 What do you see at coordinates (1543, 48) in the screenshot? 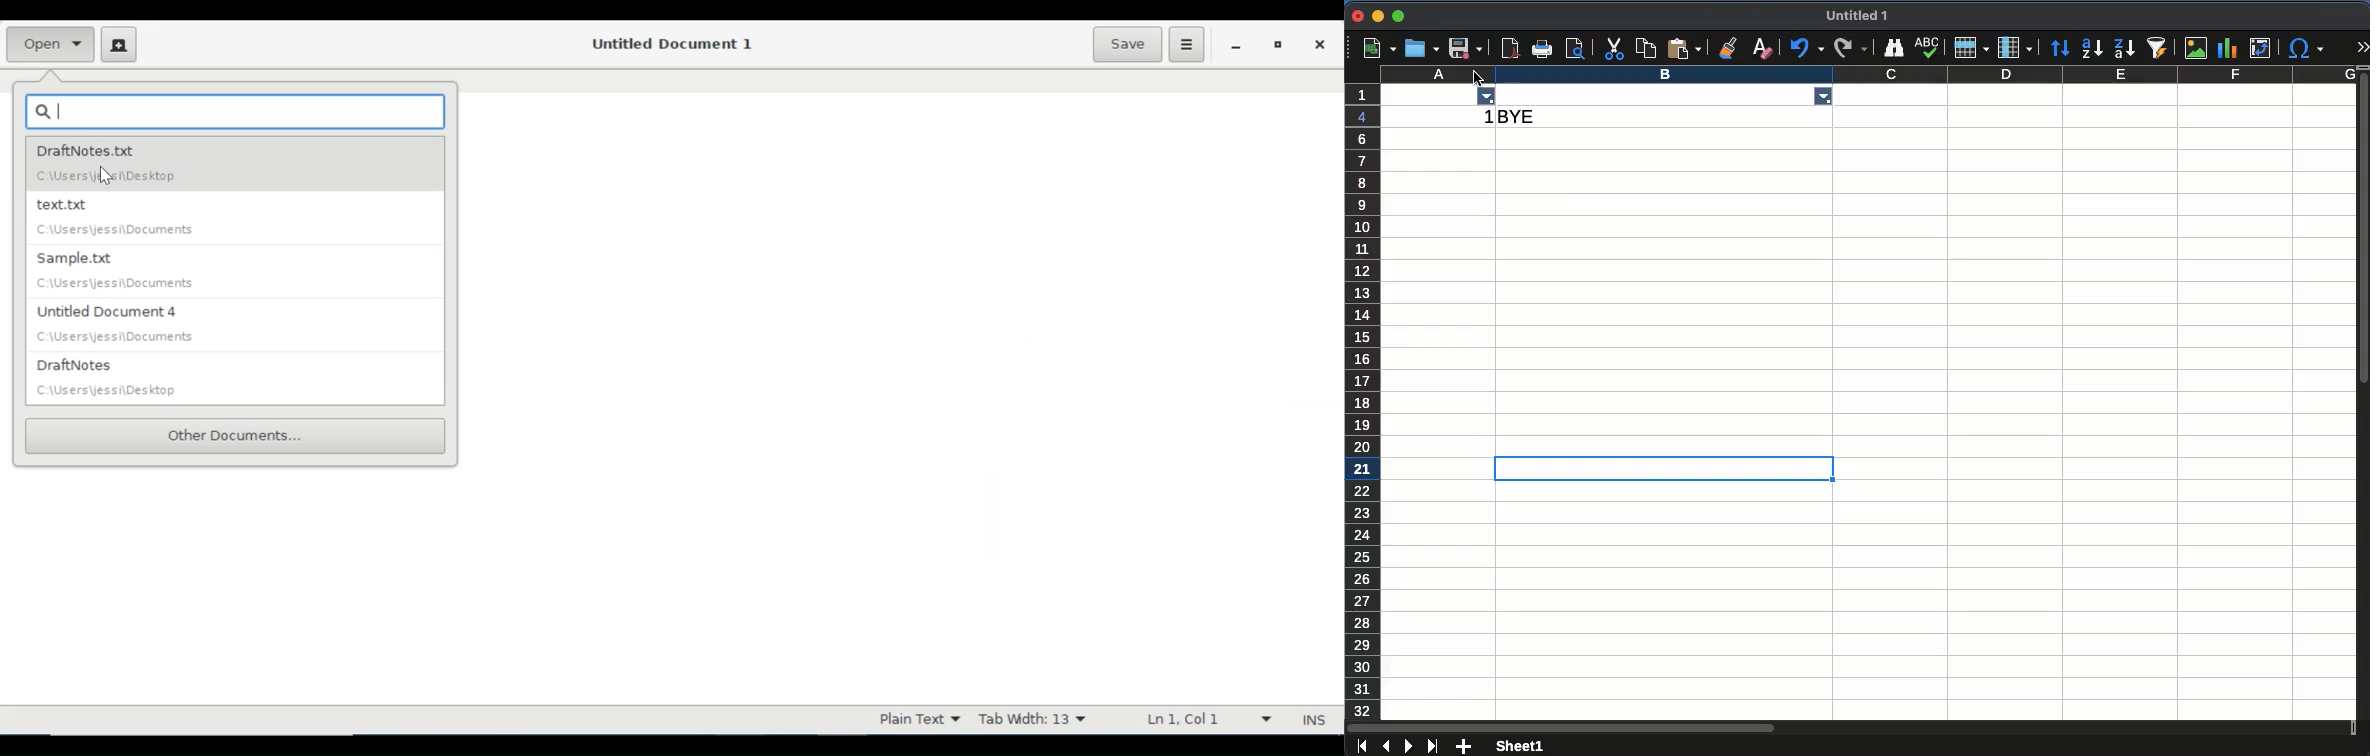
I see `print` at bounding box center [1543, 48].